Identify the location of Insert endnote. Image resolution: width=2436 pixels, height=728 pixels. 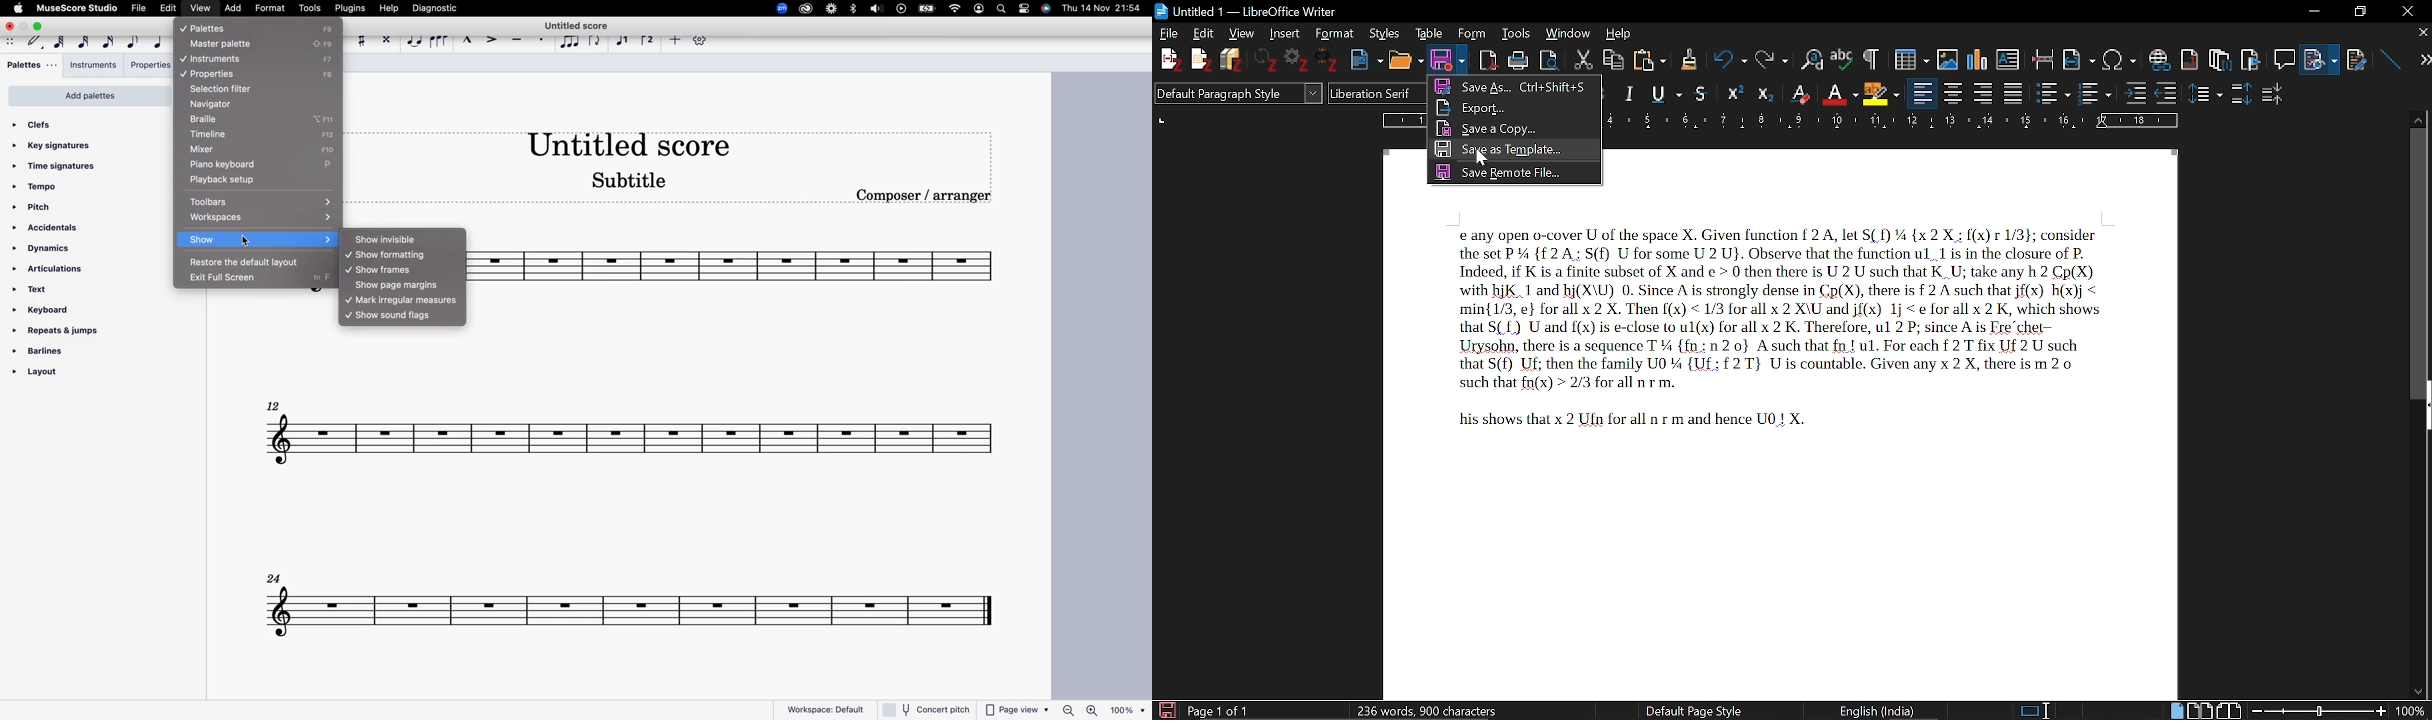
(2191, 55).